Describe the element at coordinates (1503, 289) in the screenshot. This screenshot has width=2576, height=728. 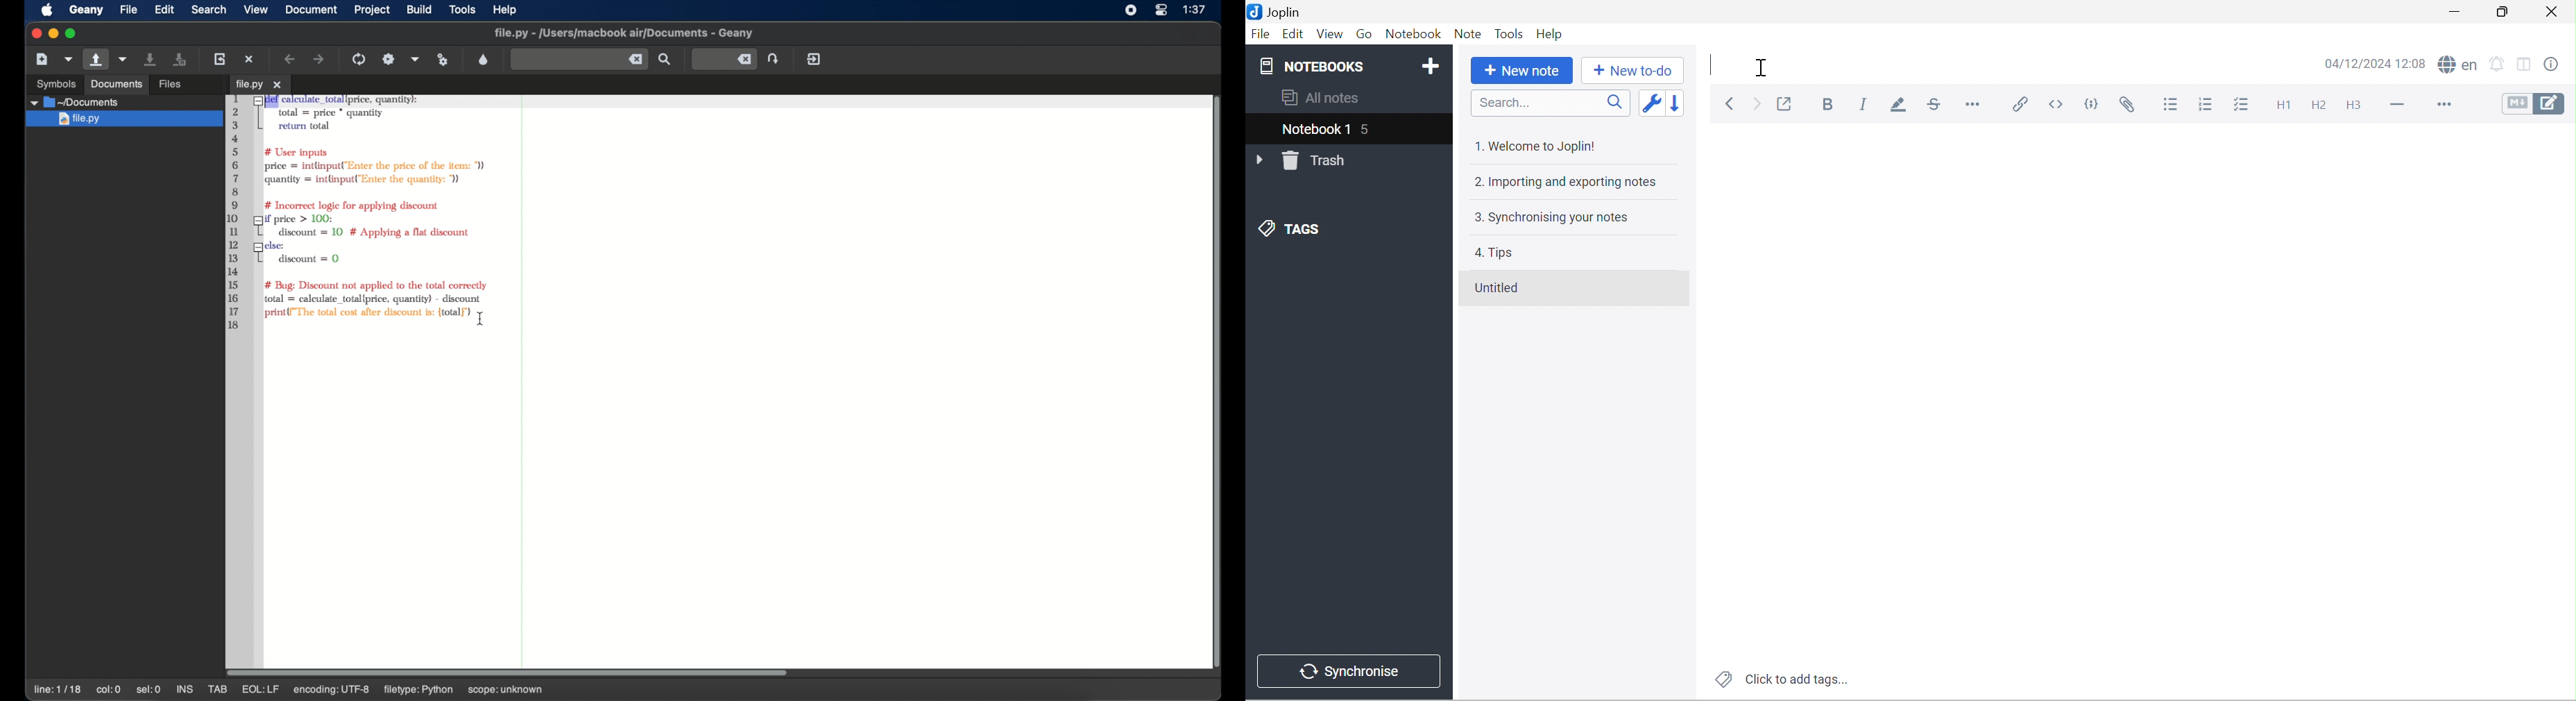
I see `Untitled` at that location.